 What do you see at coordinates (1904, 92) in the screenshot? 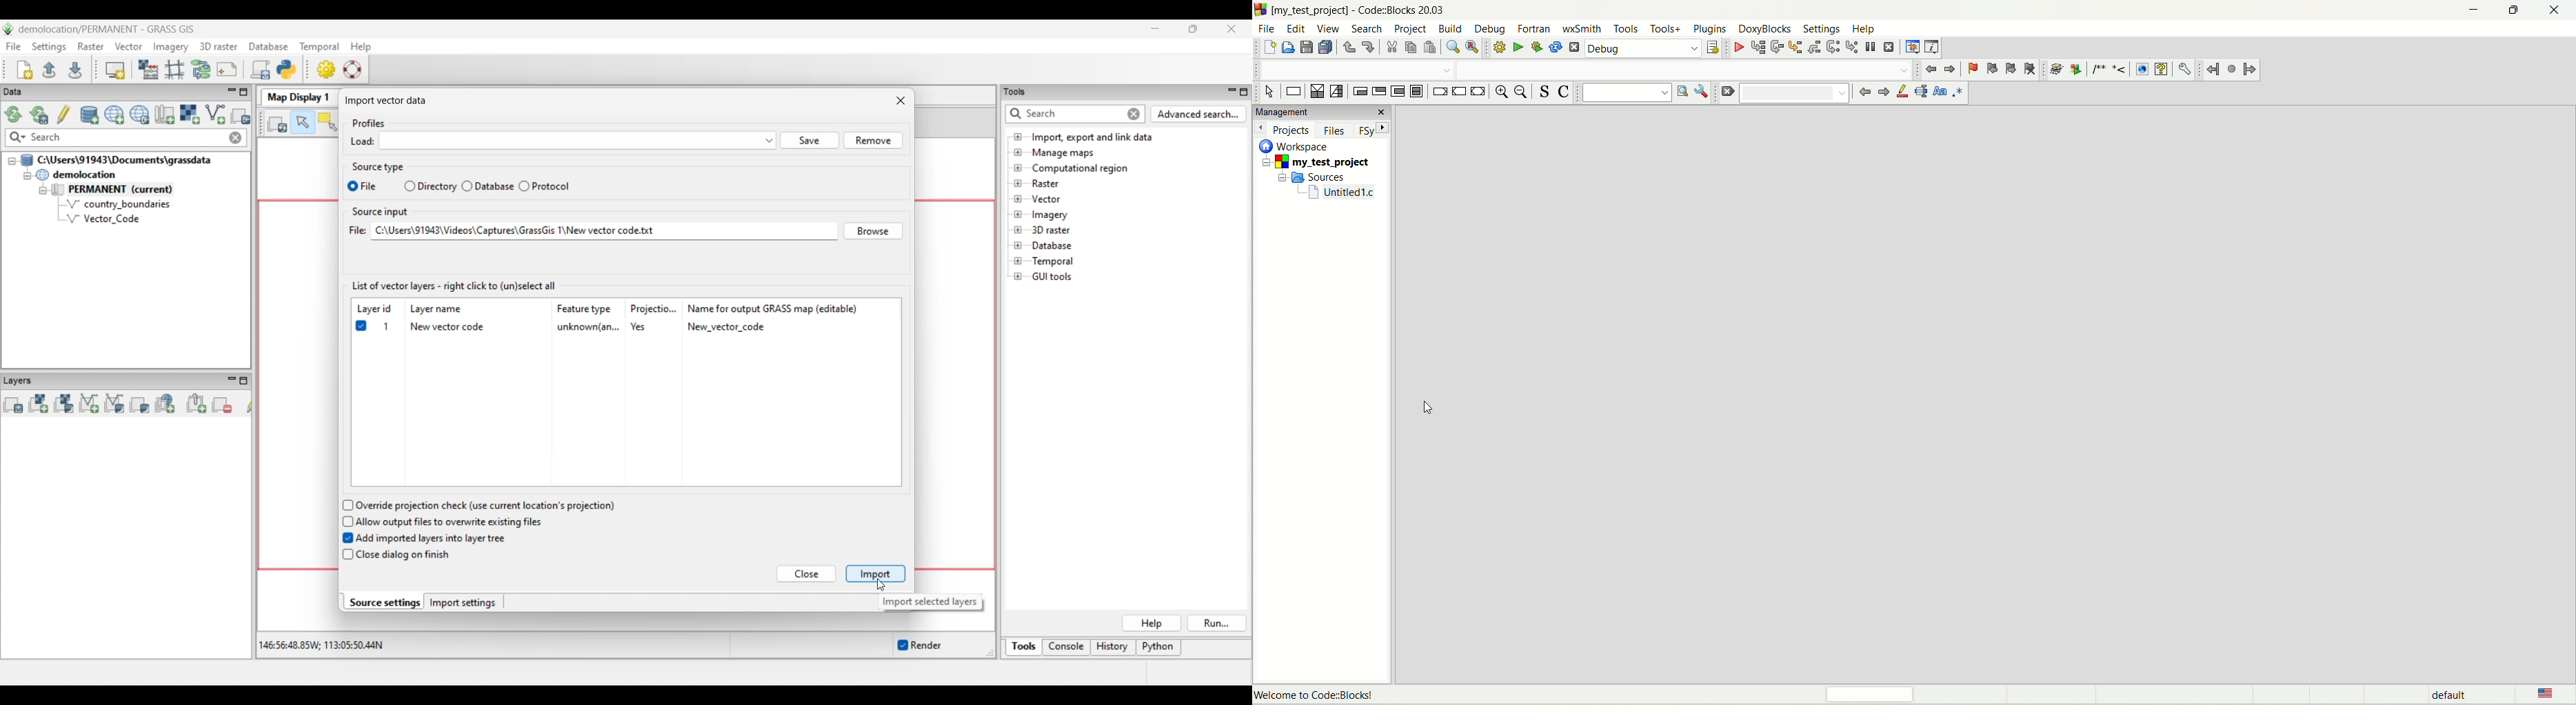
I see `highlight` at bounding box center [1904, 92].